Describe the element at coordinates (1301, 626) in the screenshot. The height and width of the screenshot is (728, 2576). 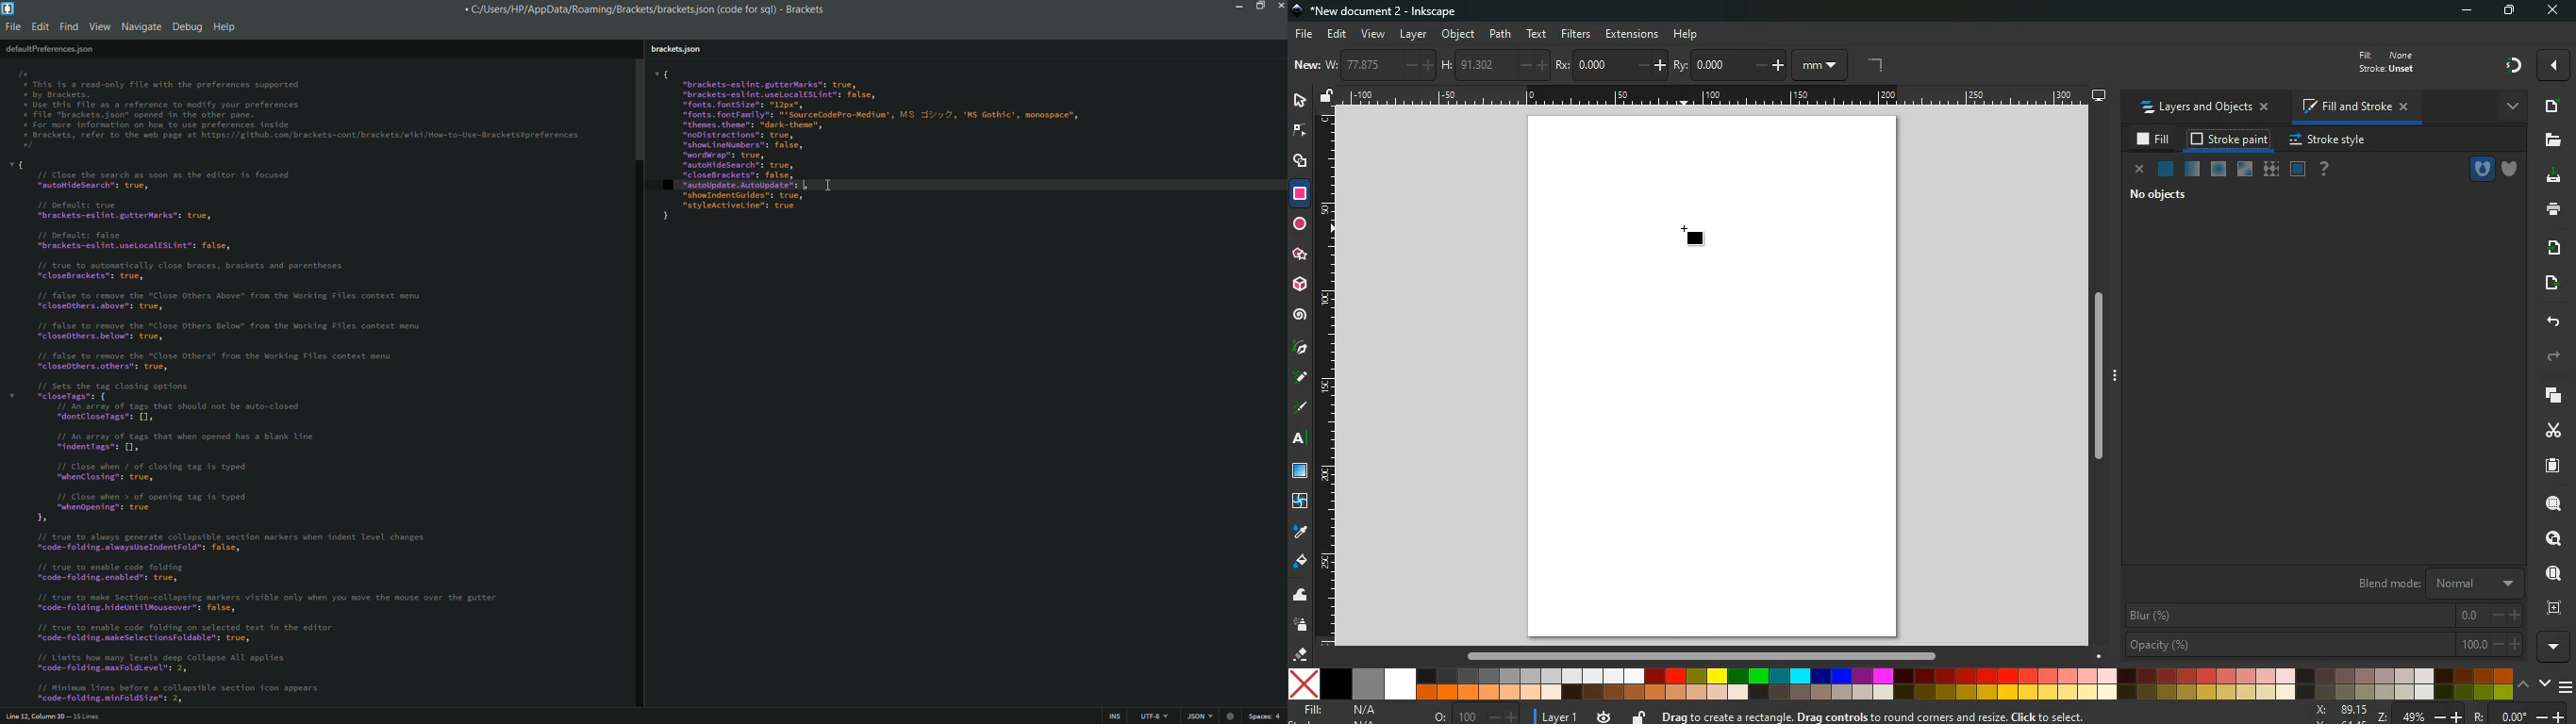
I see `spray` at that location.